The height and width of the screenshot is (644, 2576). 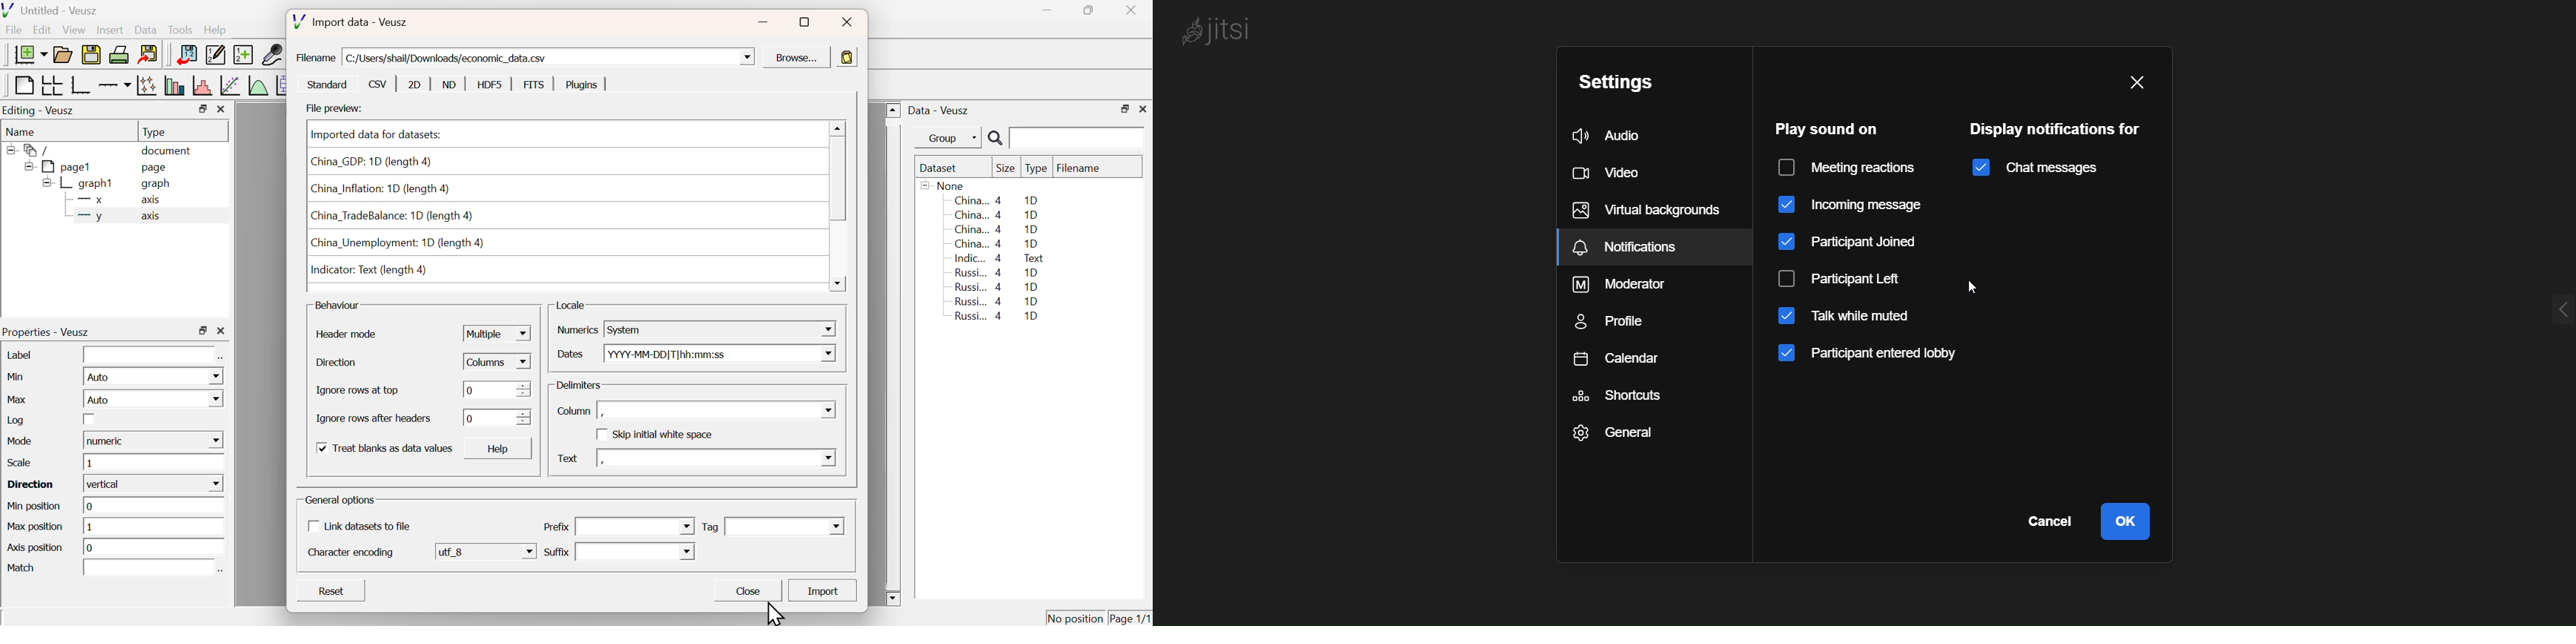 I want to click on Select using dataset Browser, so click(x=221, y=571).